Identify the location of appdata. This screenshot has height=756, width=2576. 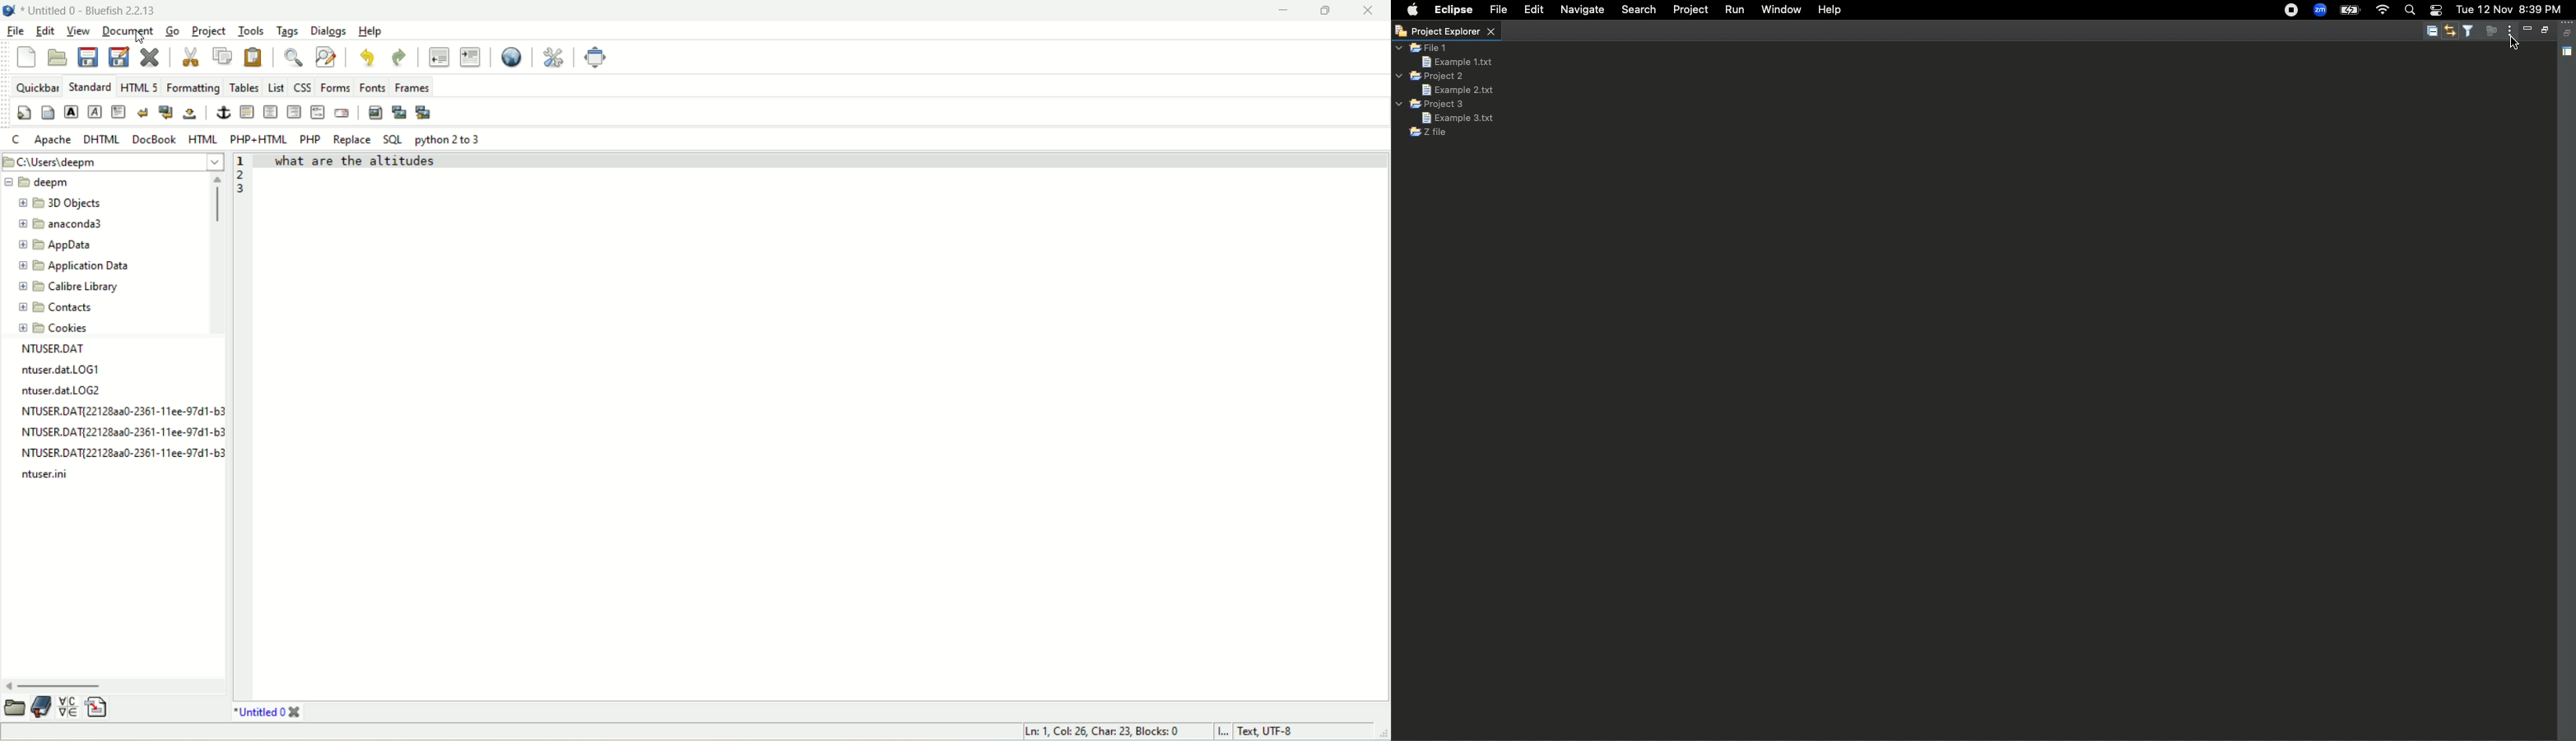
(61, 247).